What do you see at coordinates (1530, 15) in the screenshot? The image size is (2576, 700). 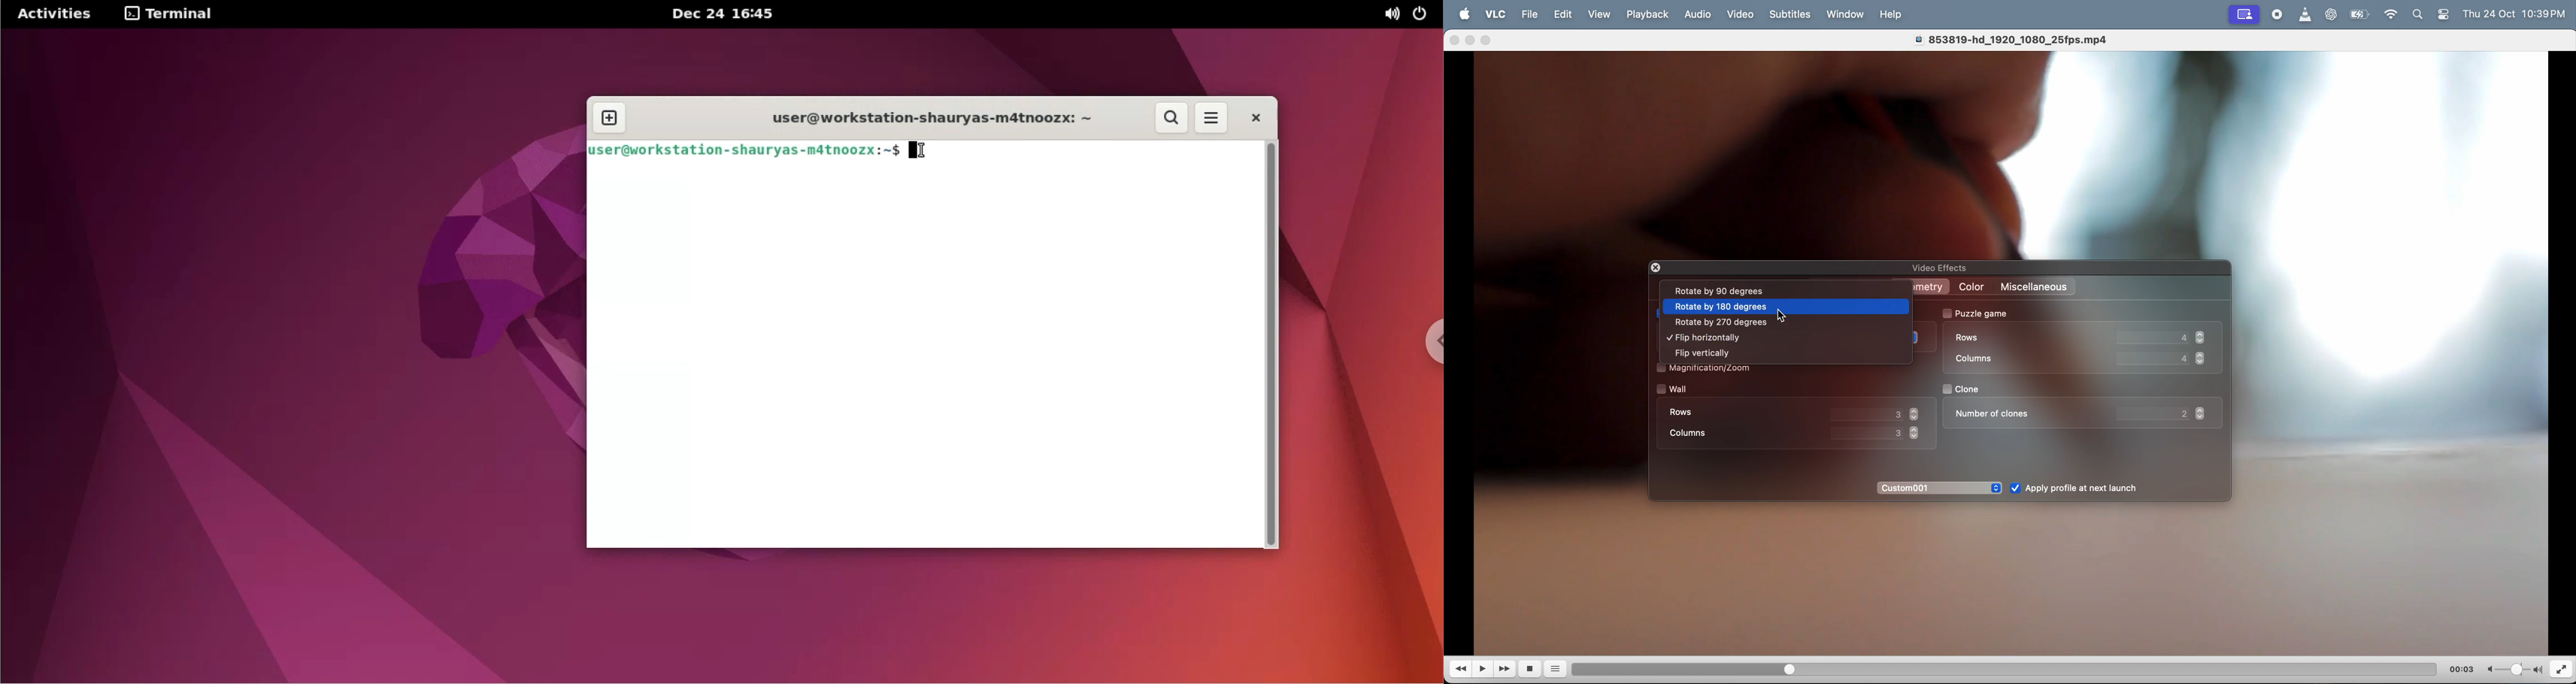 I see `file` at bounding box center [1530, 15].